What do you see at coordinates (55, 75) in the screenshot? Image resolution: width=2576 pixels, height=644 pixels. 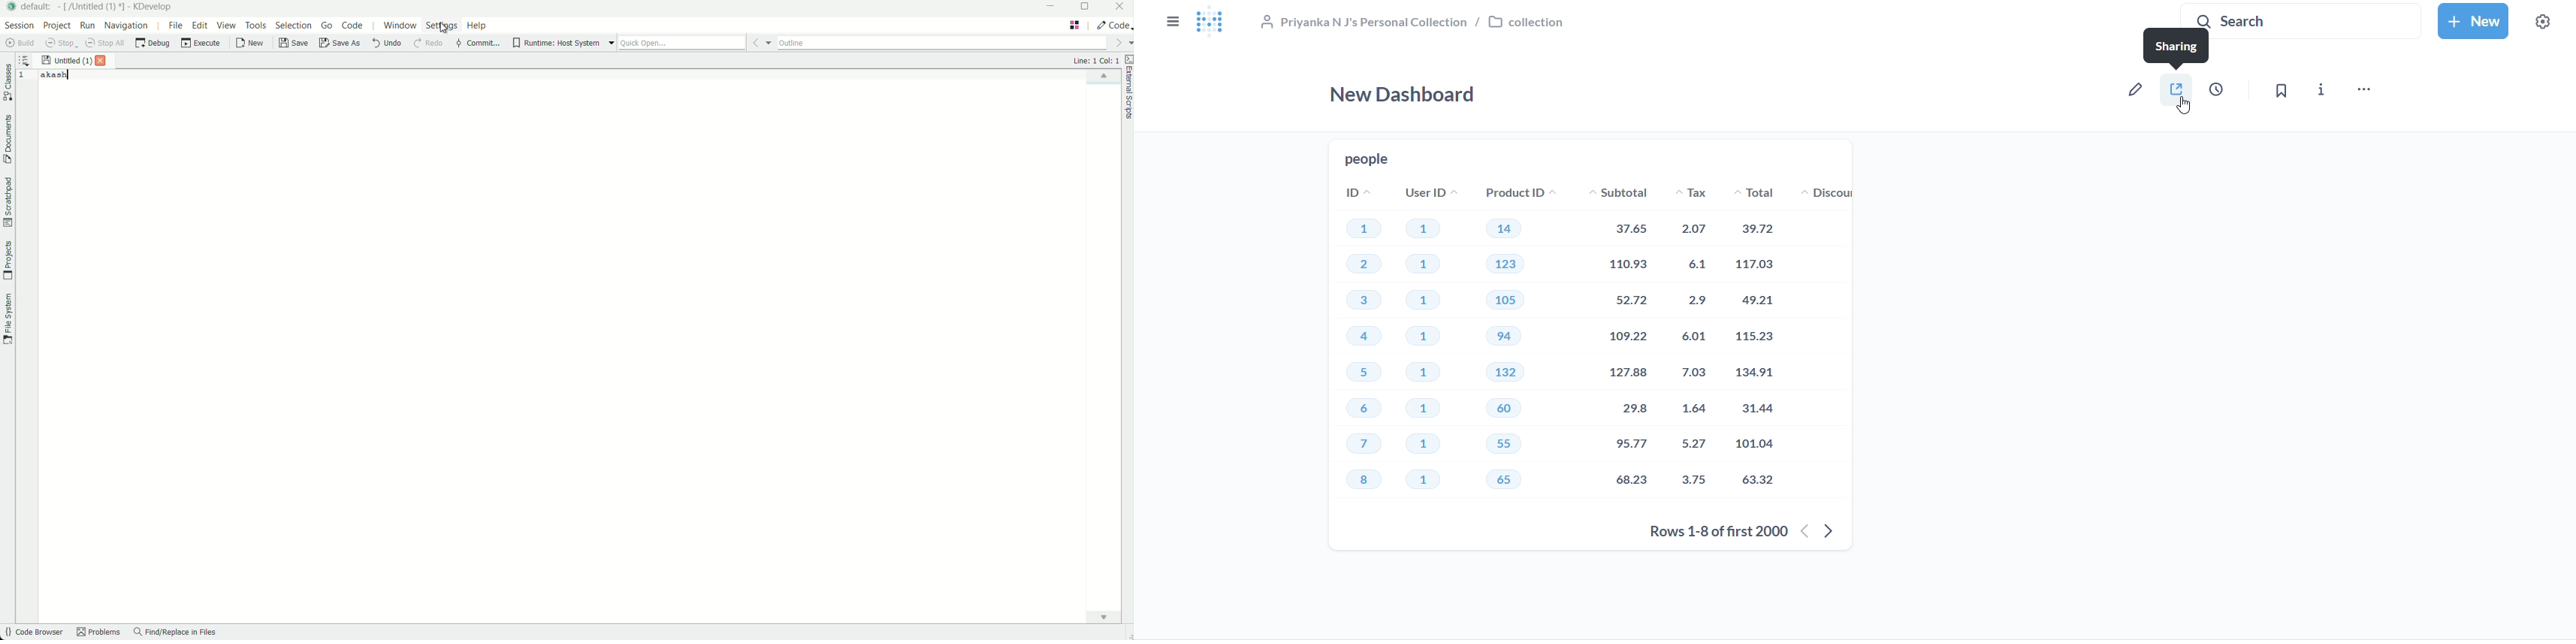 I see `akash` at bounding box center [55, 75].